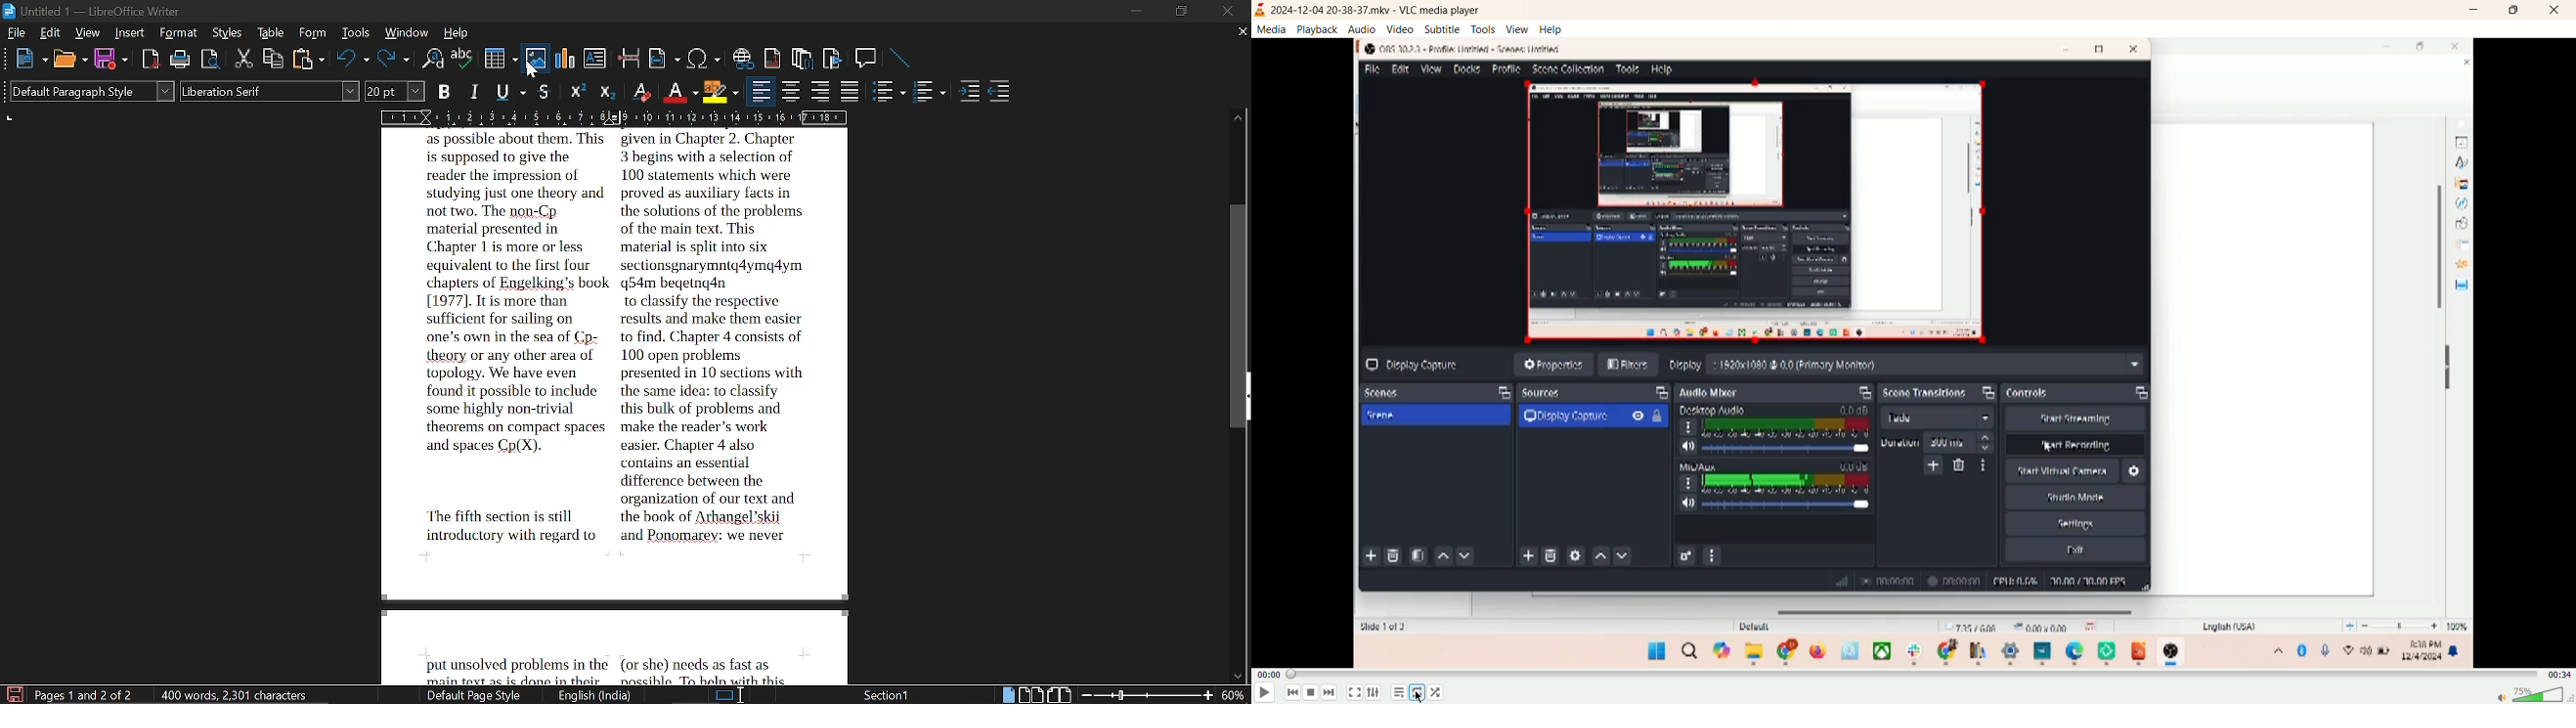 The height and width of the screenshot is (728, 2576). What do you see at coordinates (726, 695) in the screenshot?
I see `standard selection` at bounding box center [726, 695].